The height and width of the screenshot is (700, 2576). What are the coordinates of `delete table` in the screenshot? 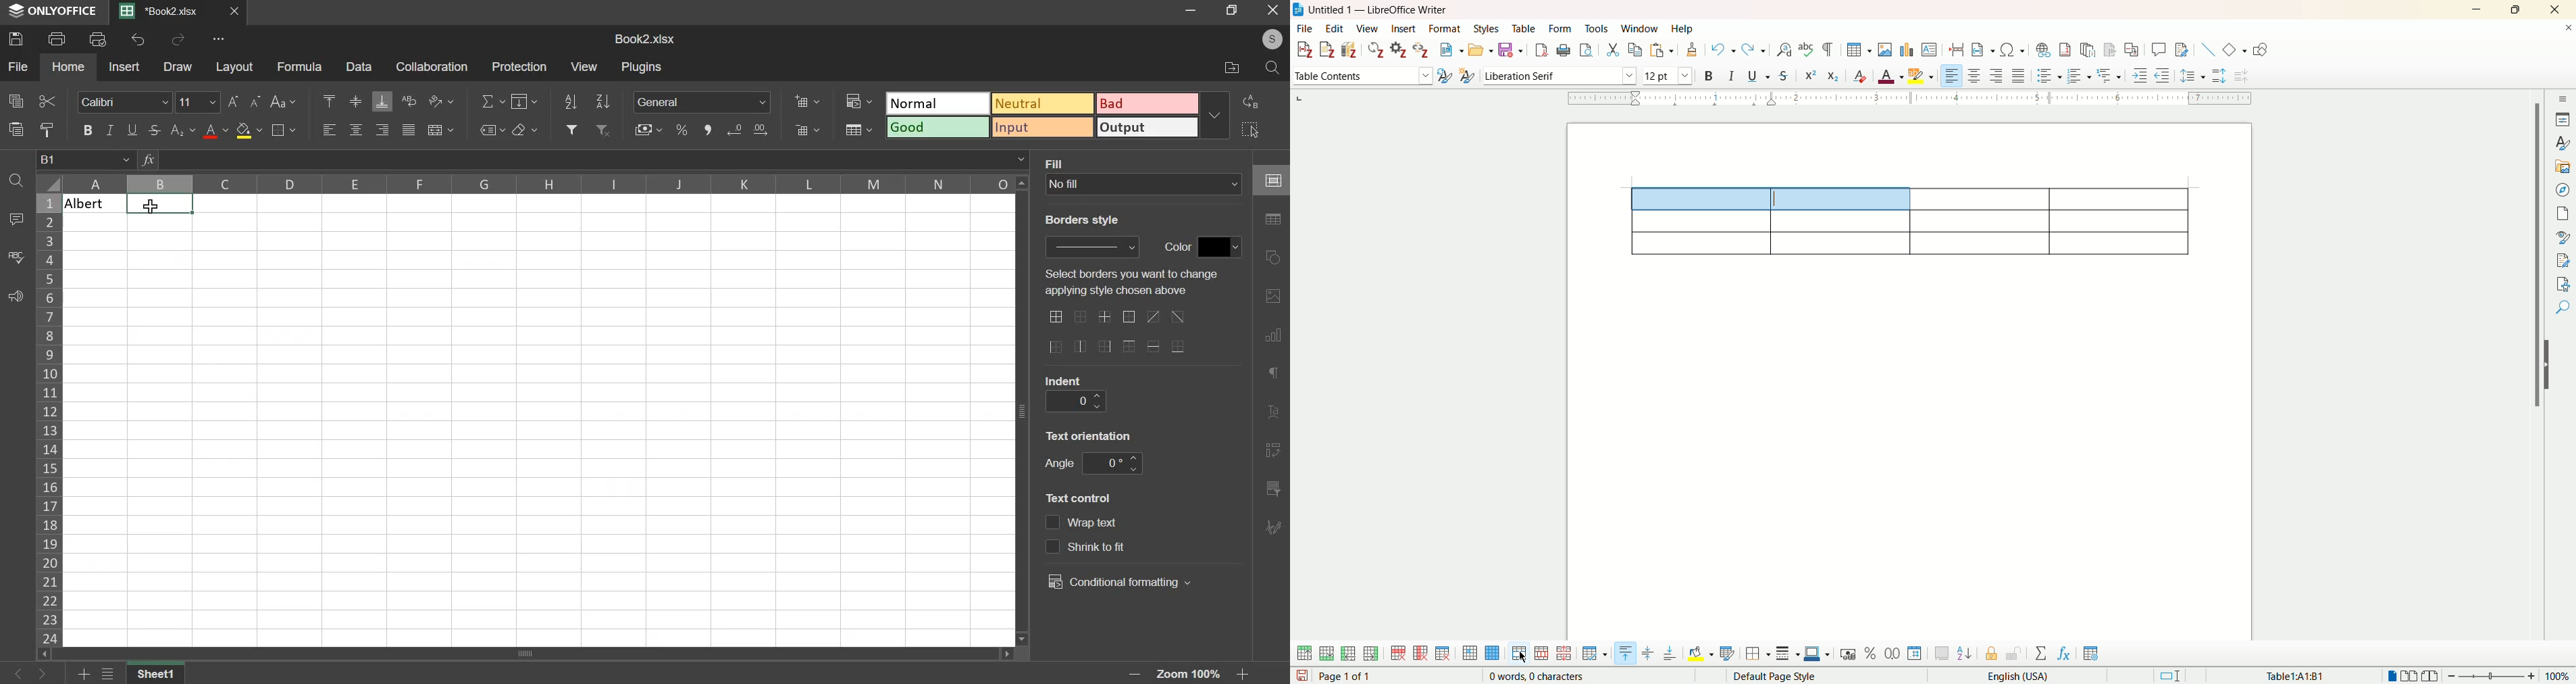 It's located at (1445, 652).